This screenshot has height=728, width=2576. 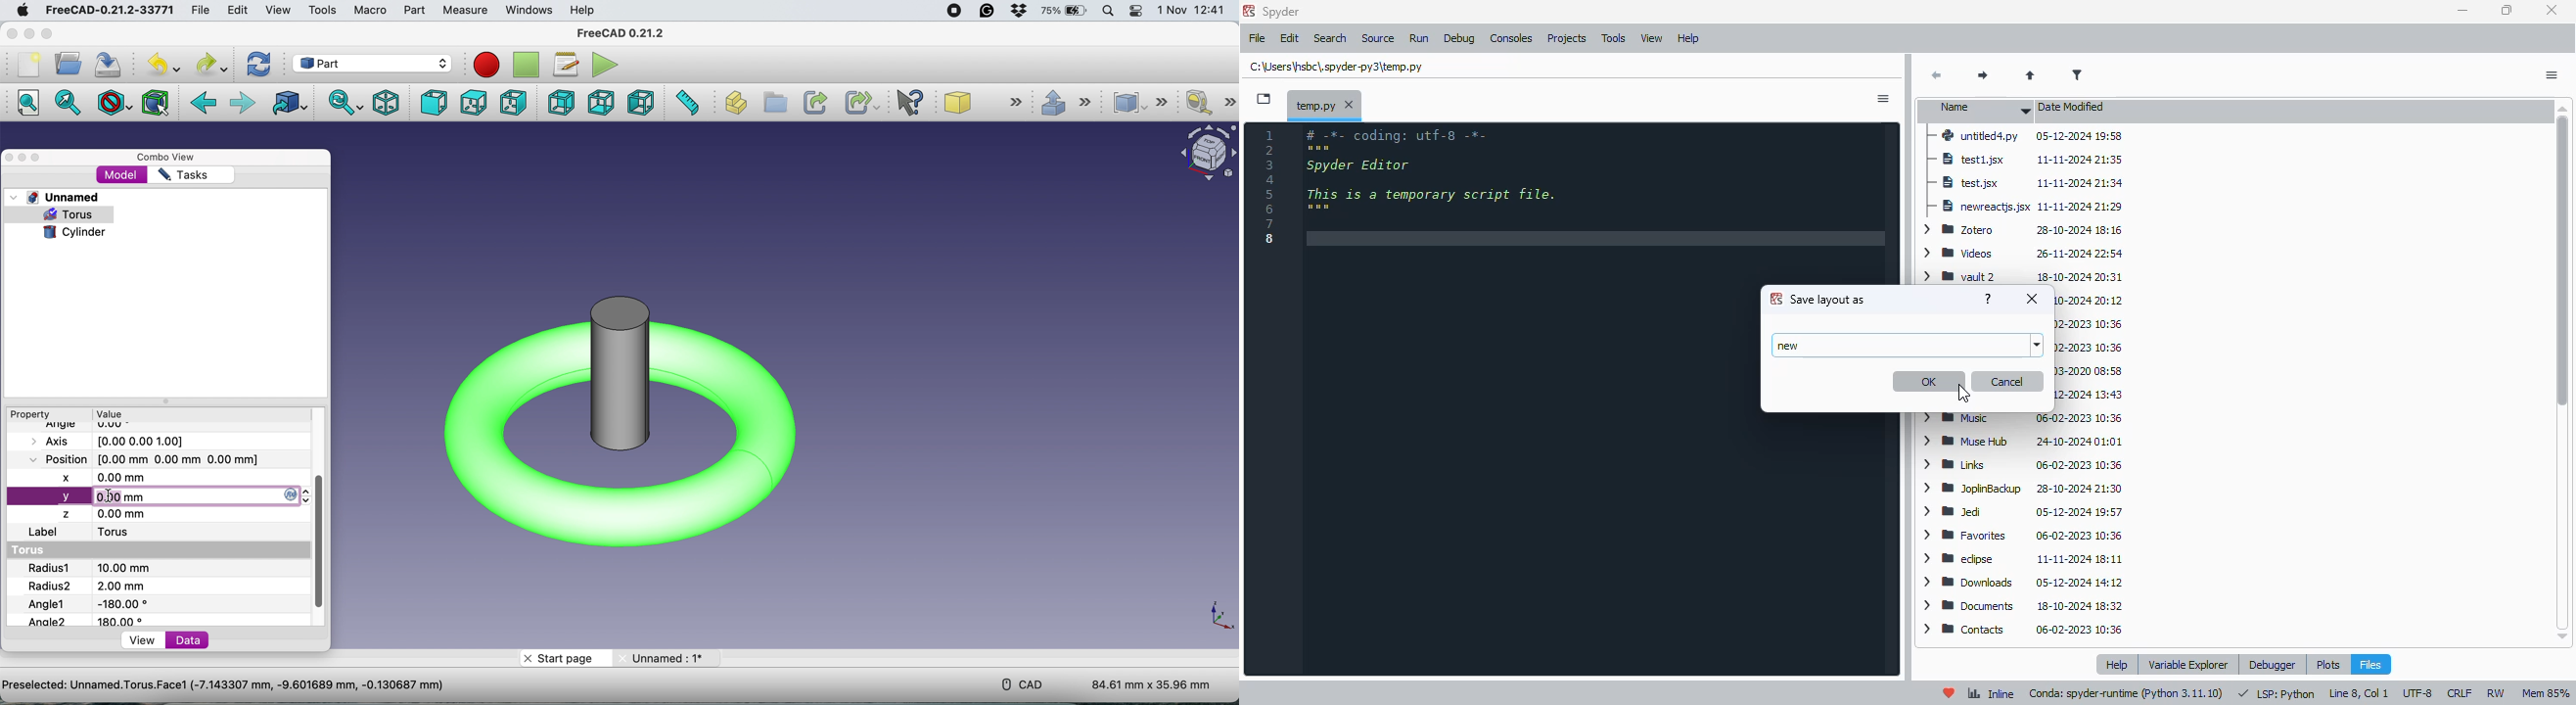 I want to click on xy coordinate, so click(x=1219, y=619).